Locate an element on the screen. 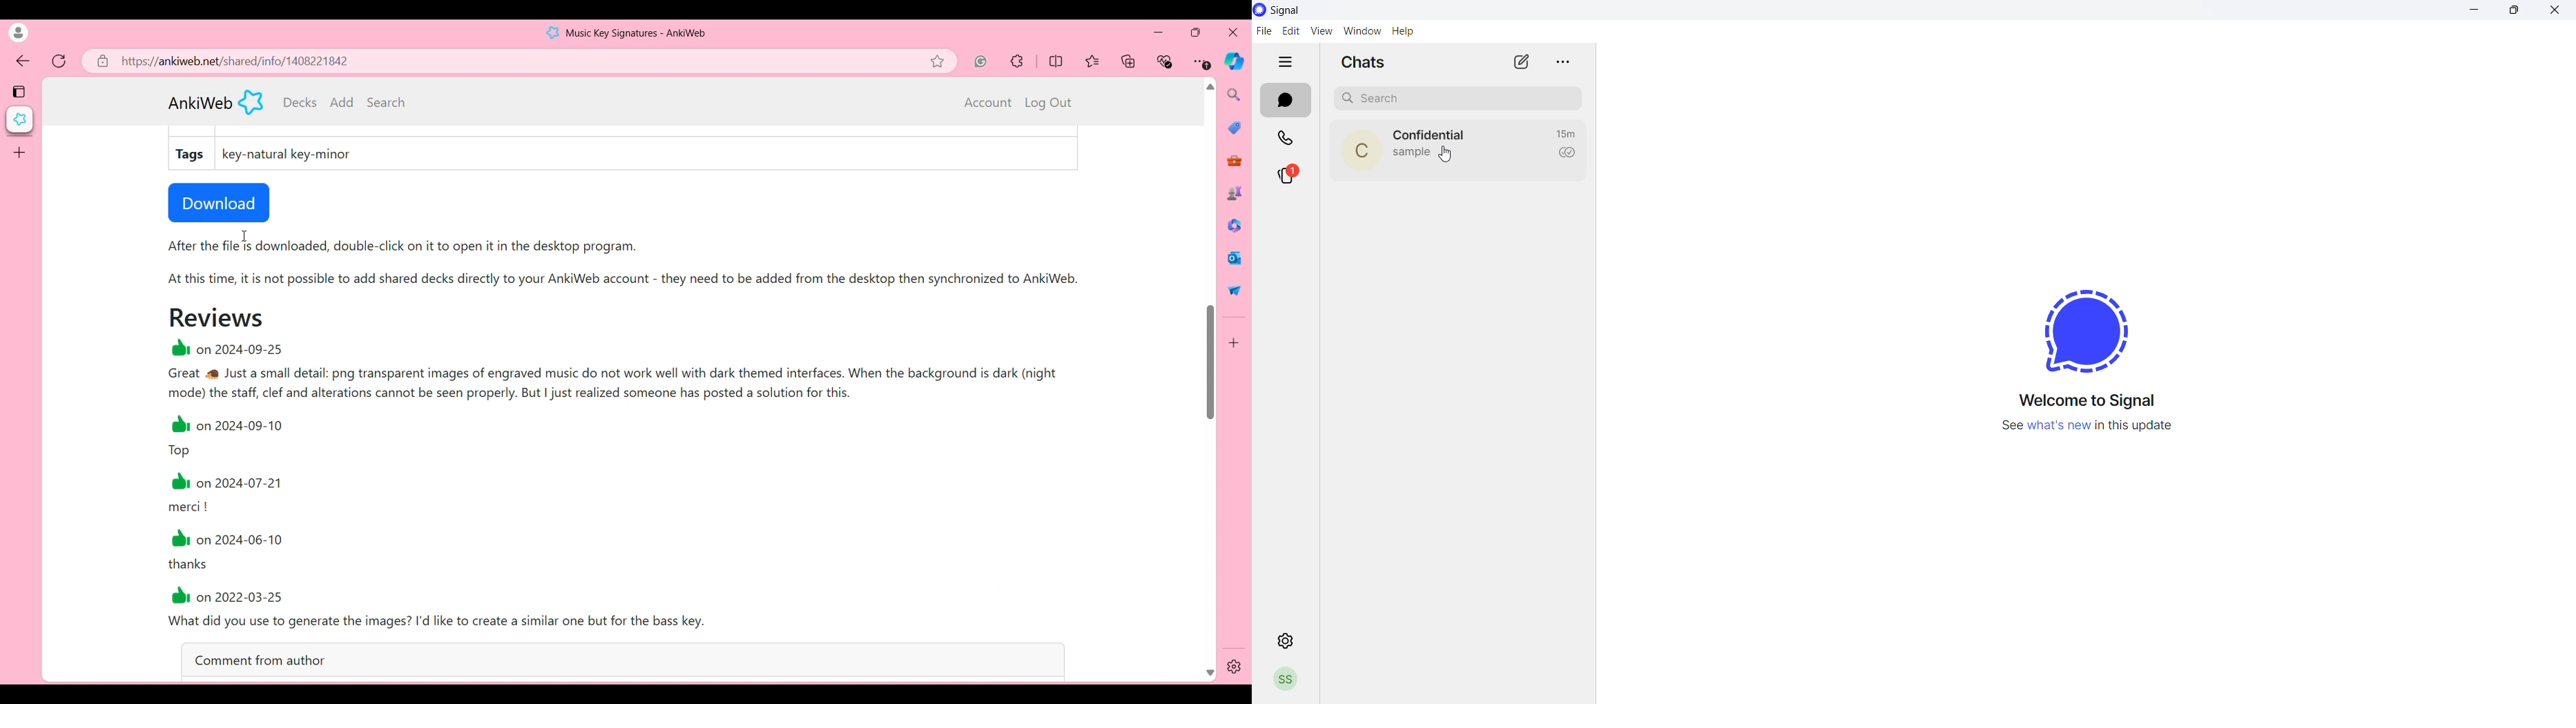  Click to view site information is located at coordinates (101, 61).